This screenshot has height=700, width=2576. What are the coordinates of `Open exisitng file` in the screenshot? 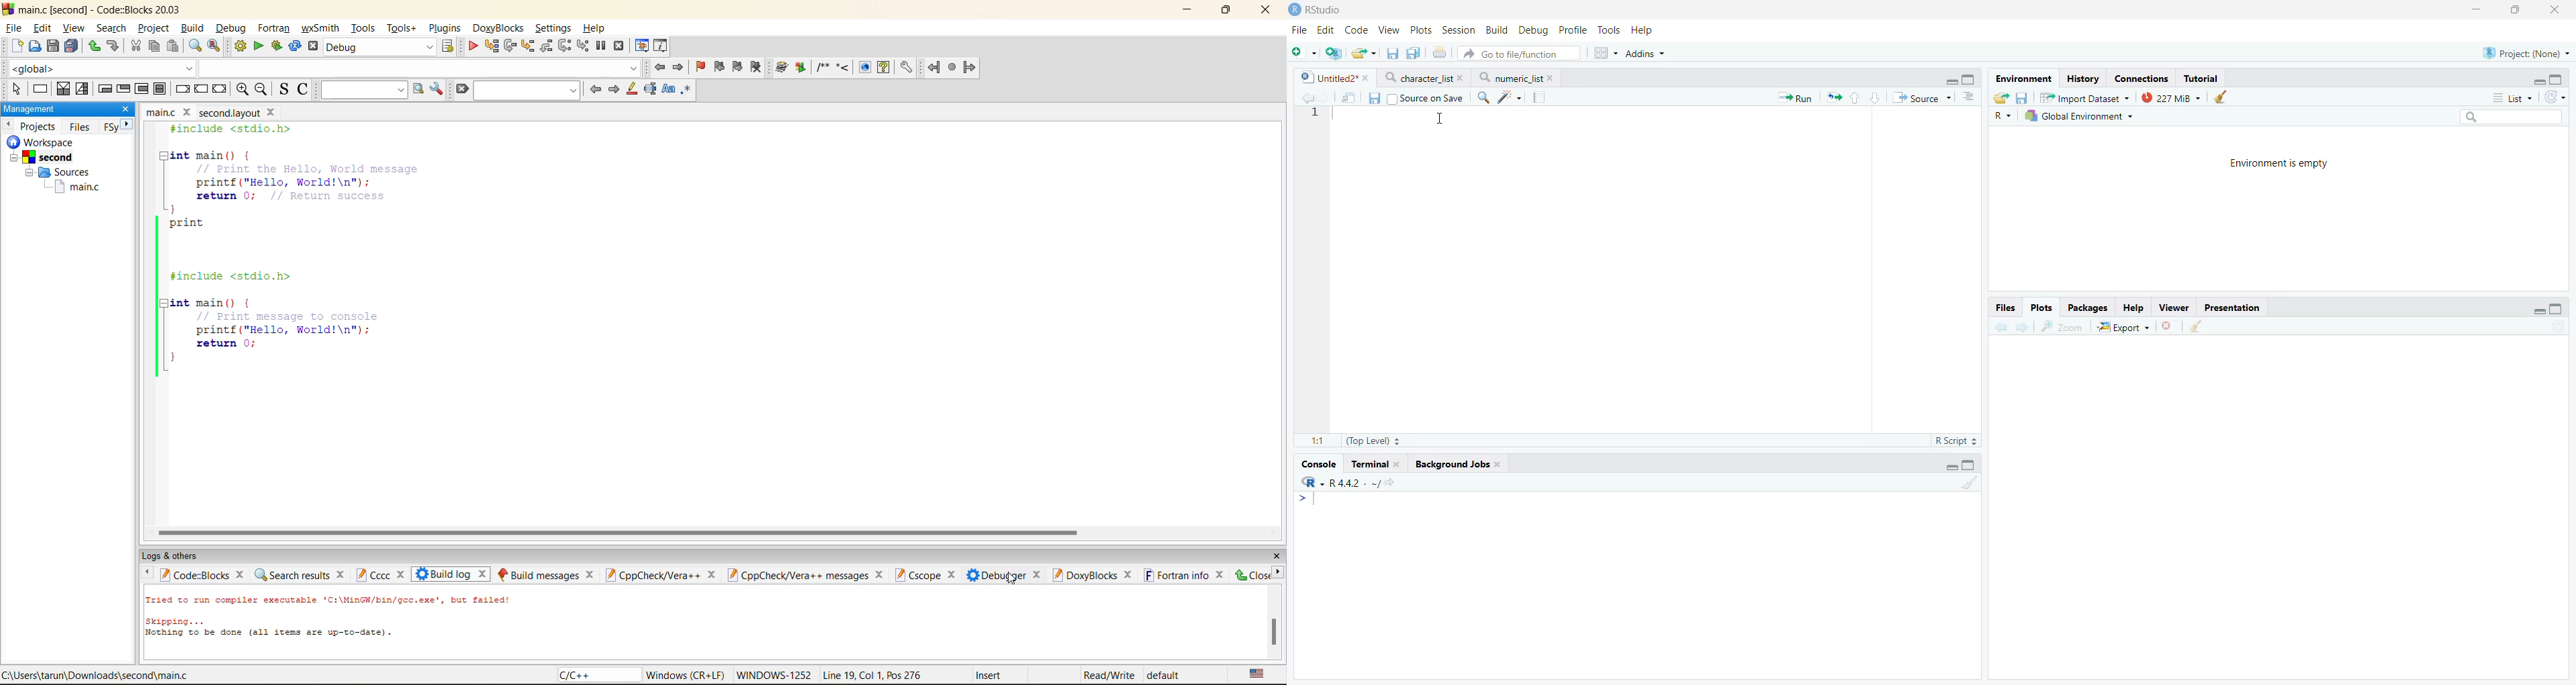 It's located at (1363, 53).